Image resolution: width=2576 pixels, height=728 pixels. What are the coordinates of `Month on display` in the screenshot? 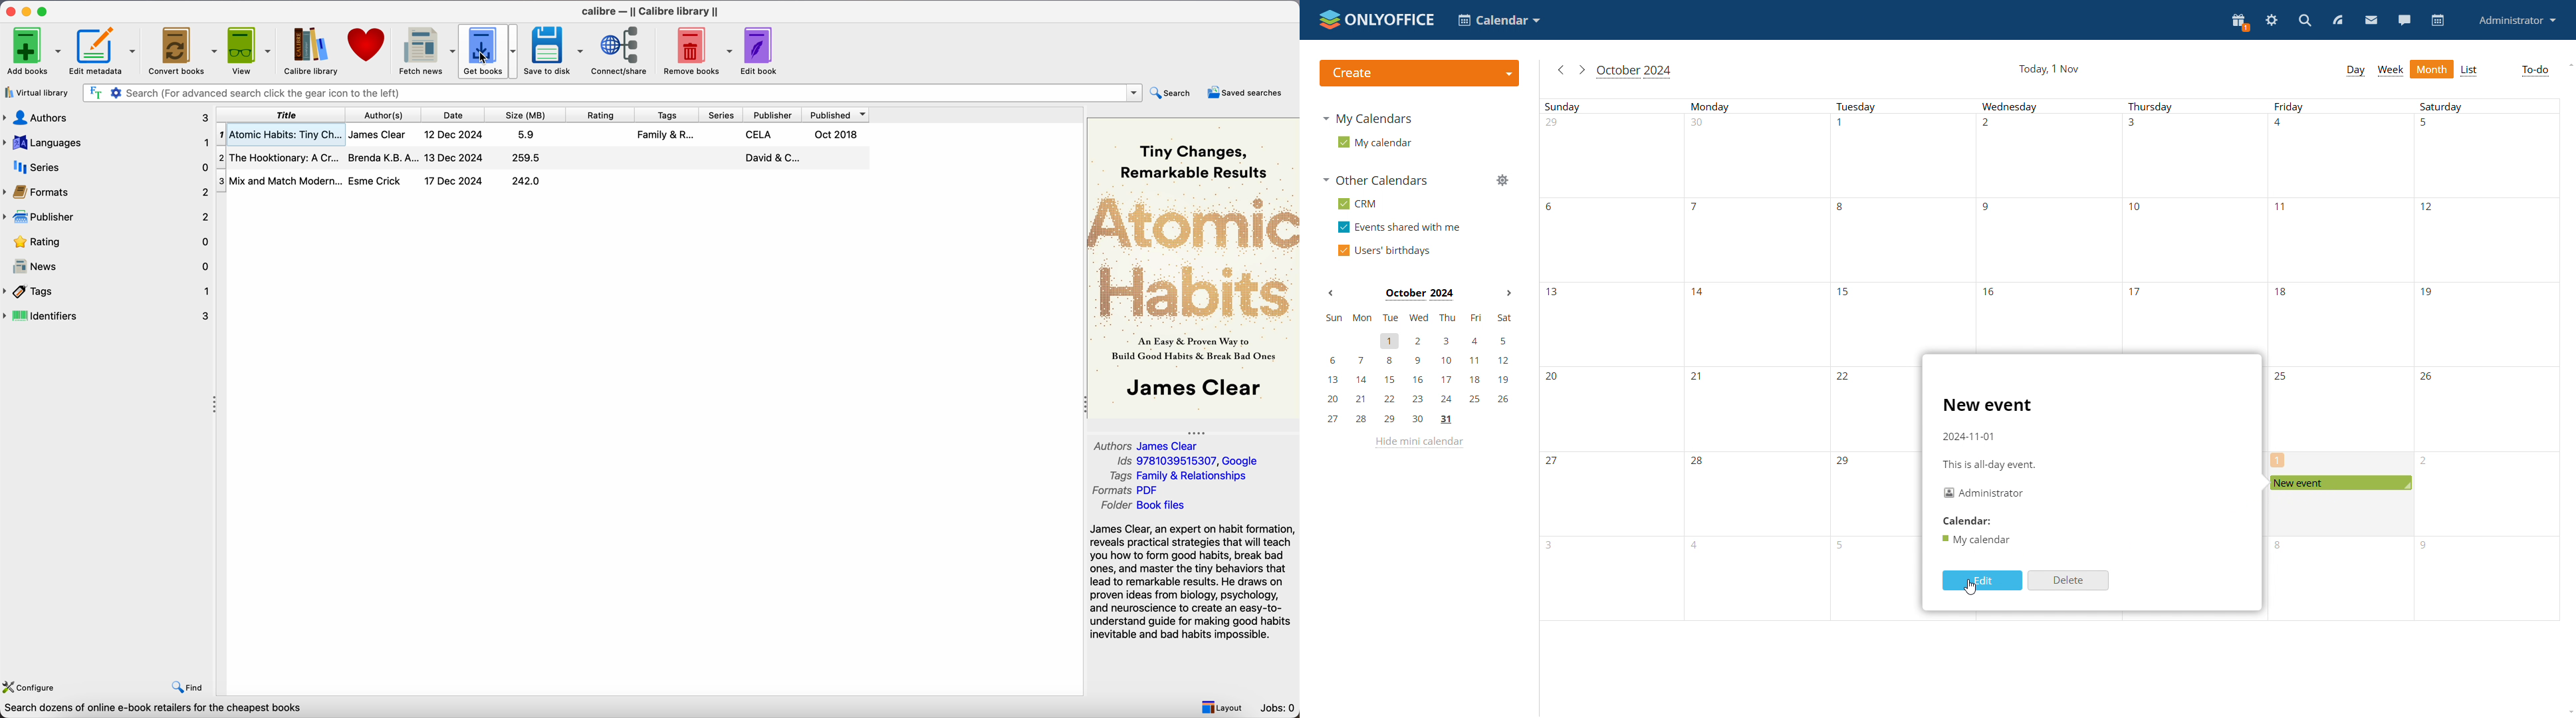 It's located at (1418, 294).